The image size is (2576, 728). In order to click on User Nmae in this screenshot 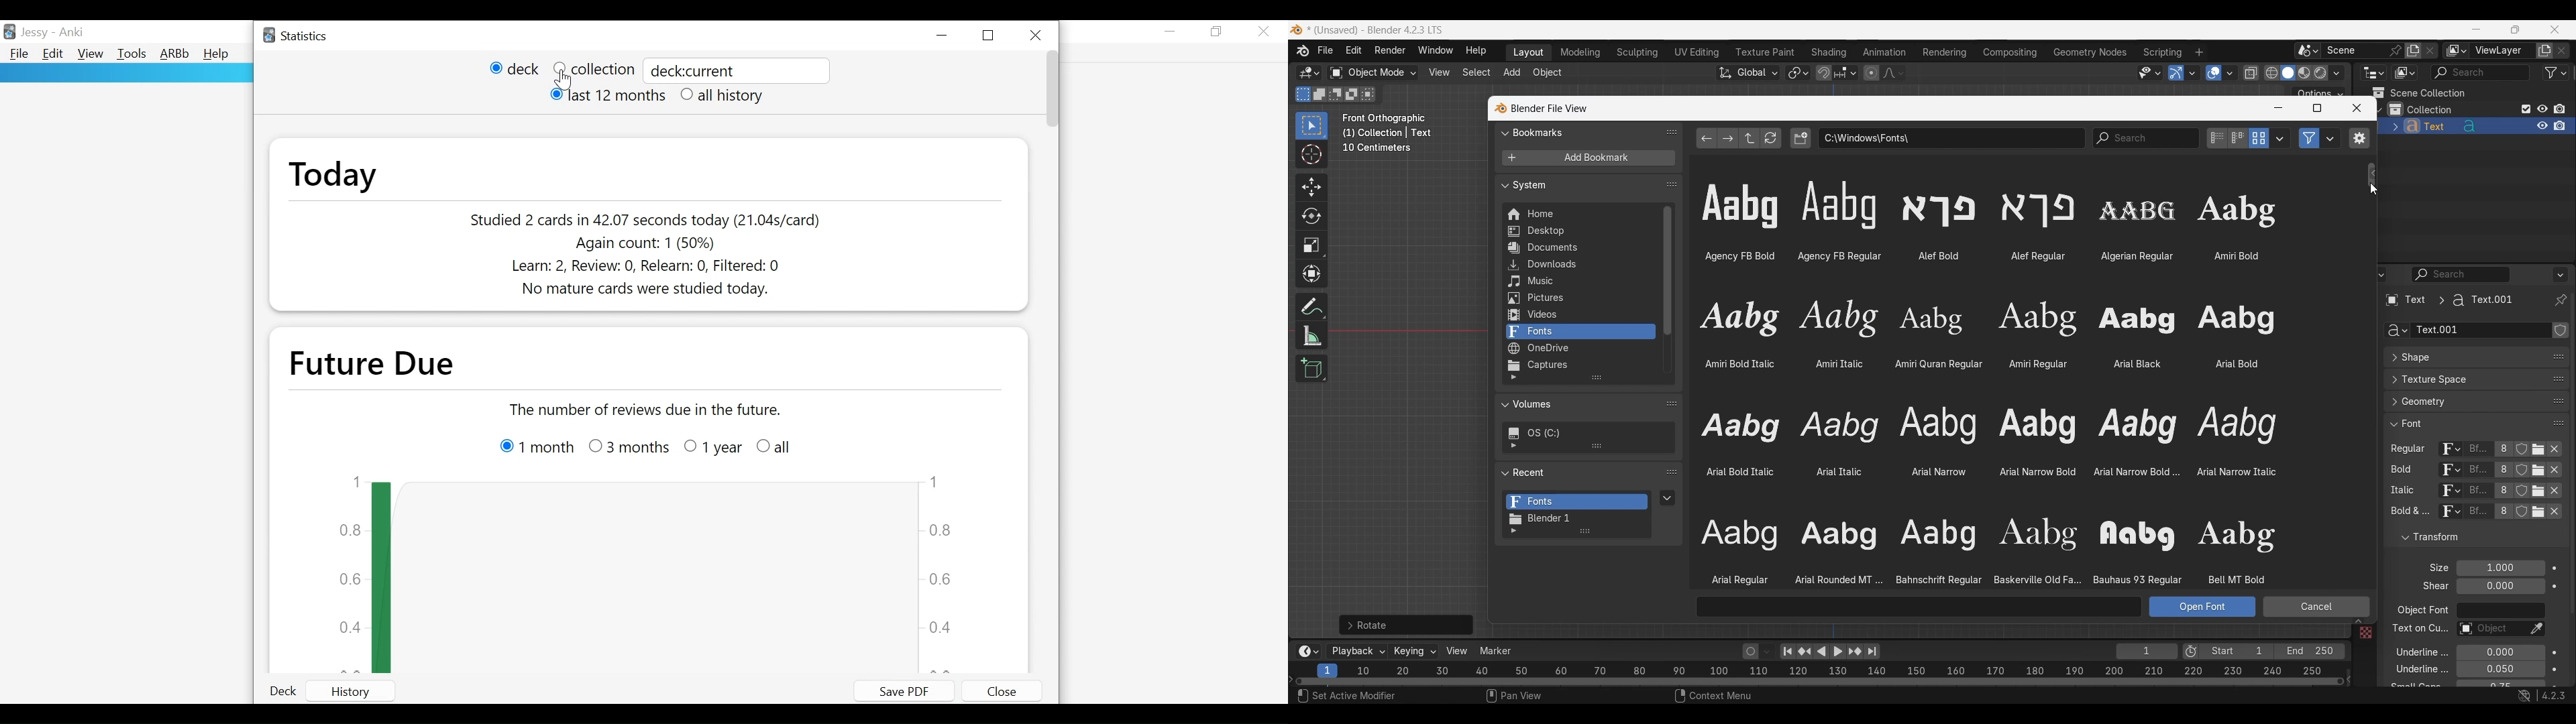, I will do `click(34, 35)`.